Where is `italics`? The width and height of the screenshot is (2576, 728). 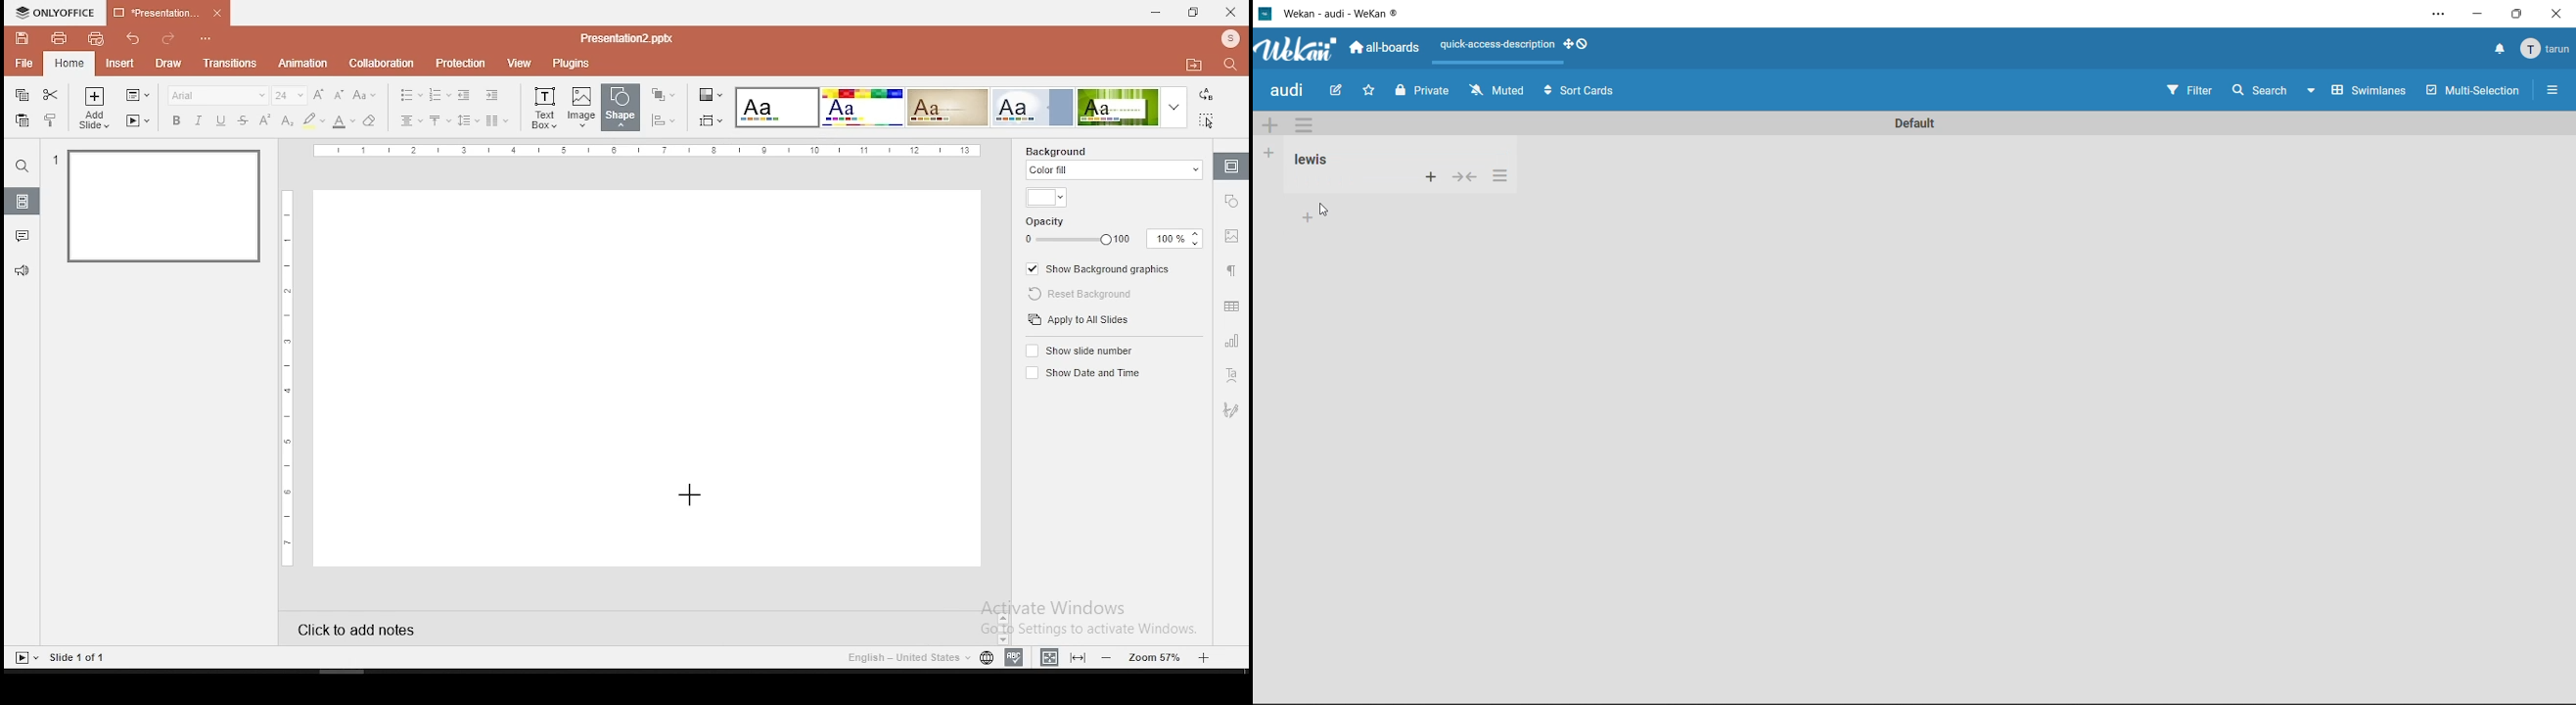
italics is located at coordinates (198, 120).